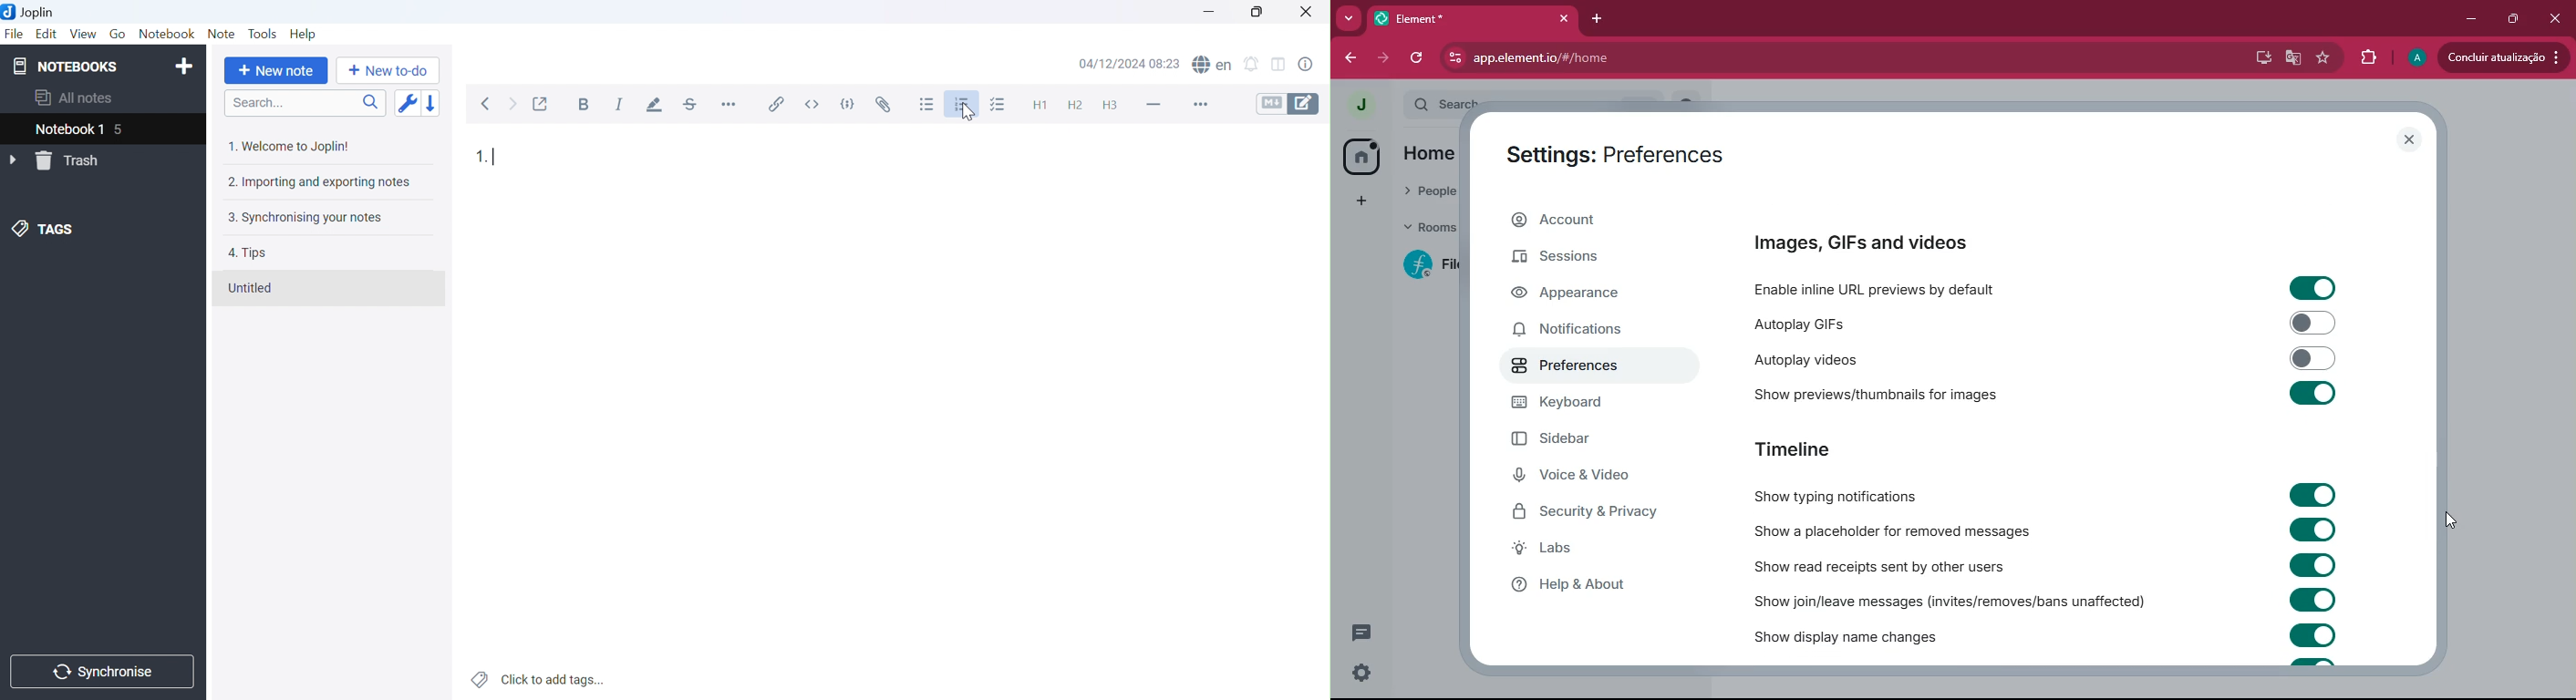 The image size is (2576, 700). I want to click on favourite, so click(2324, 59).